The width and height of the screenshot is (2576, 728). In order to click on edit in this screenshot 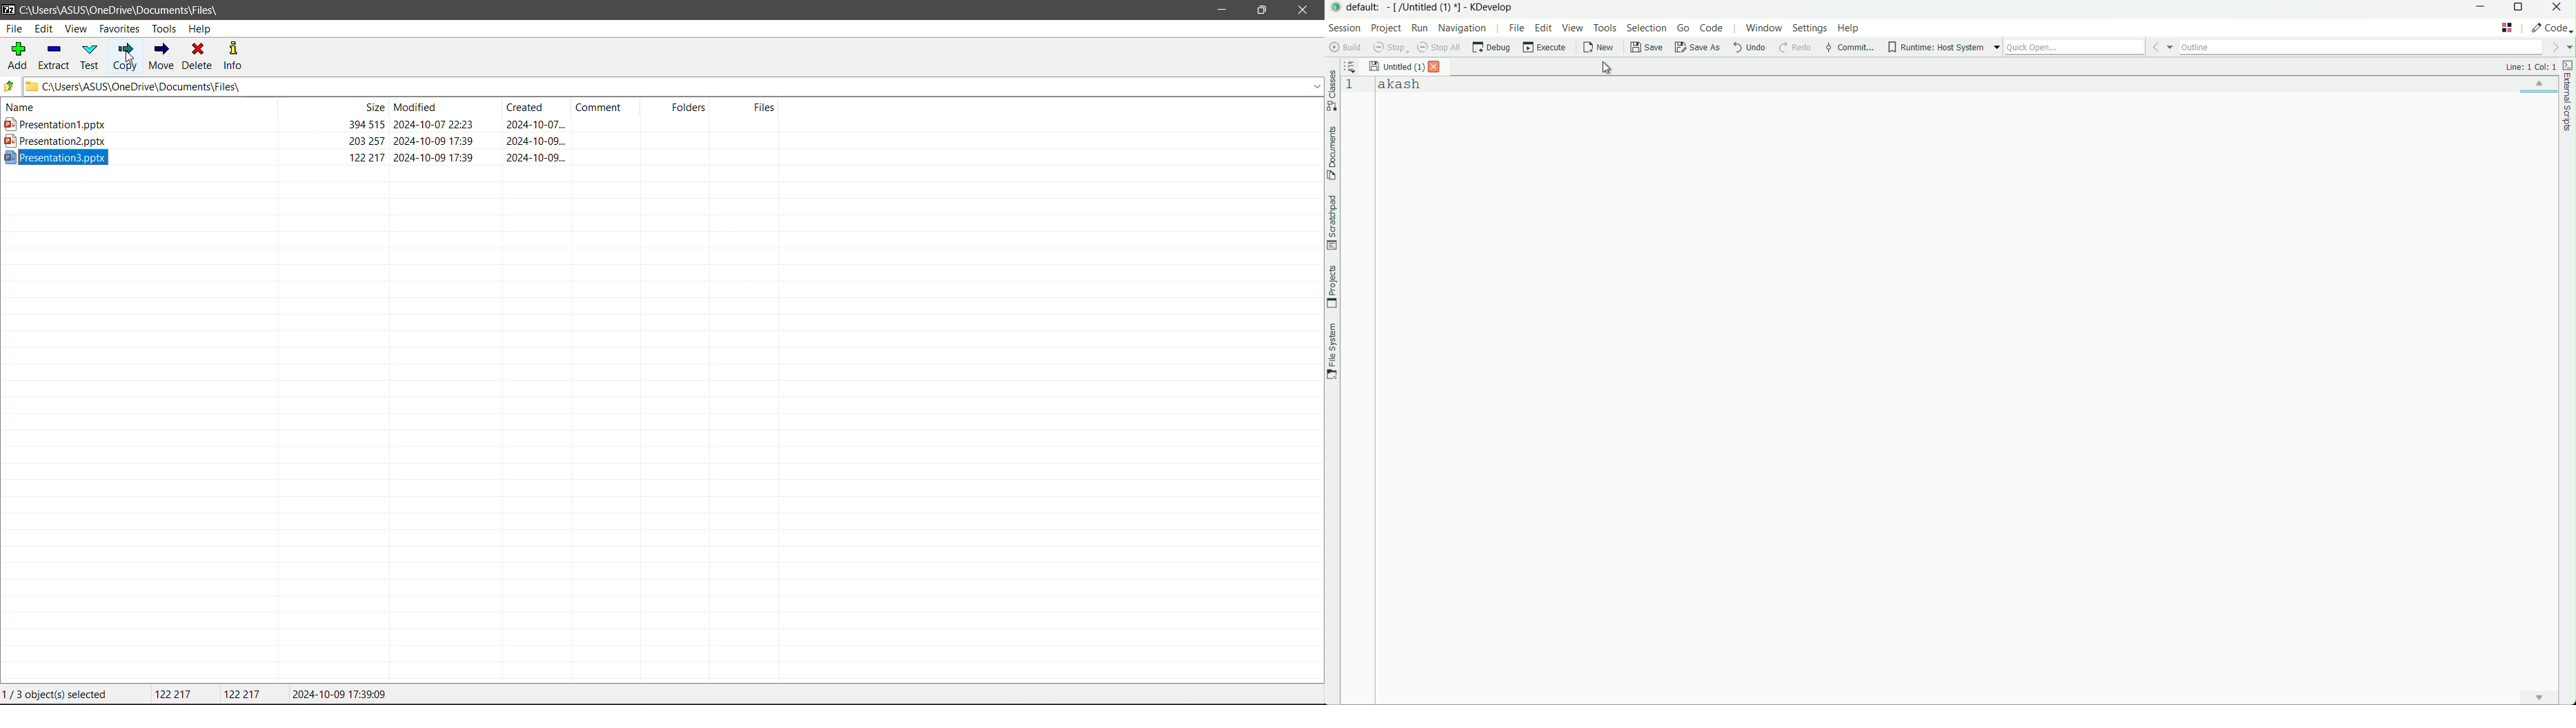, I will do `click(1545, 29)`.